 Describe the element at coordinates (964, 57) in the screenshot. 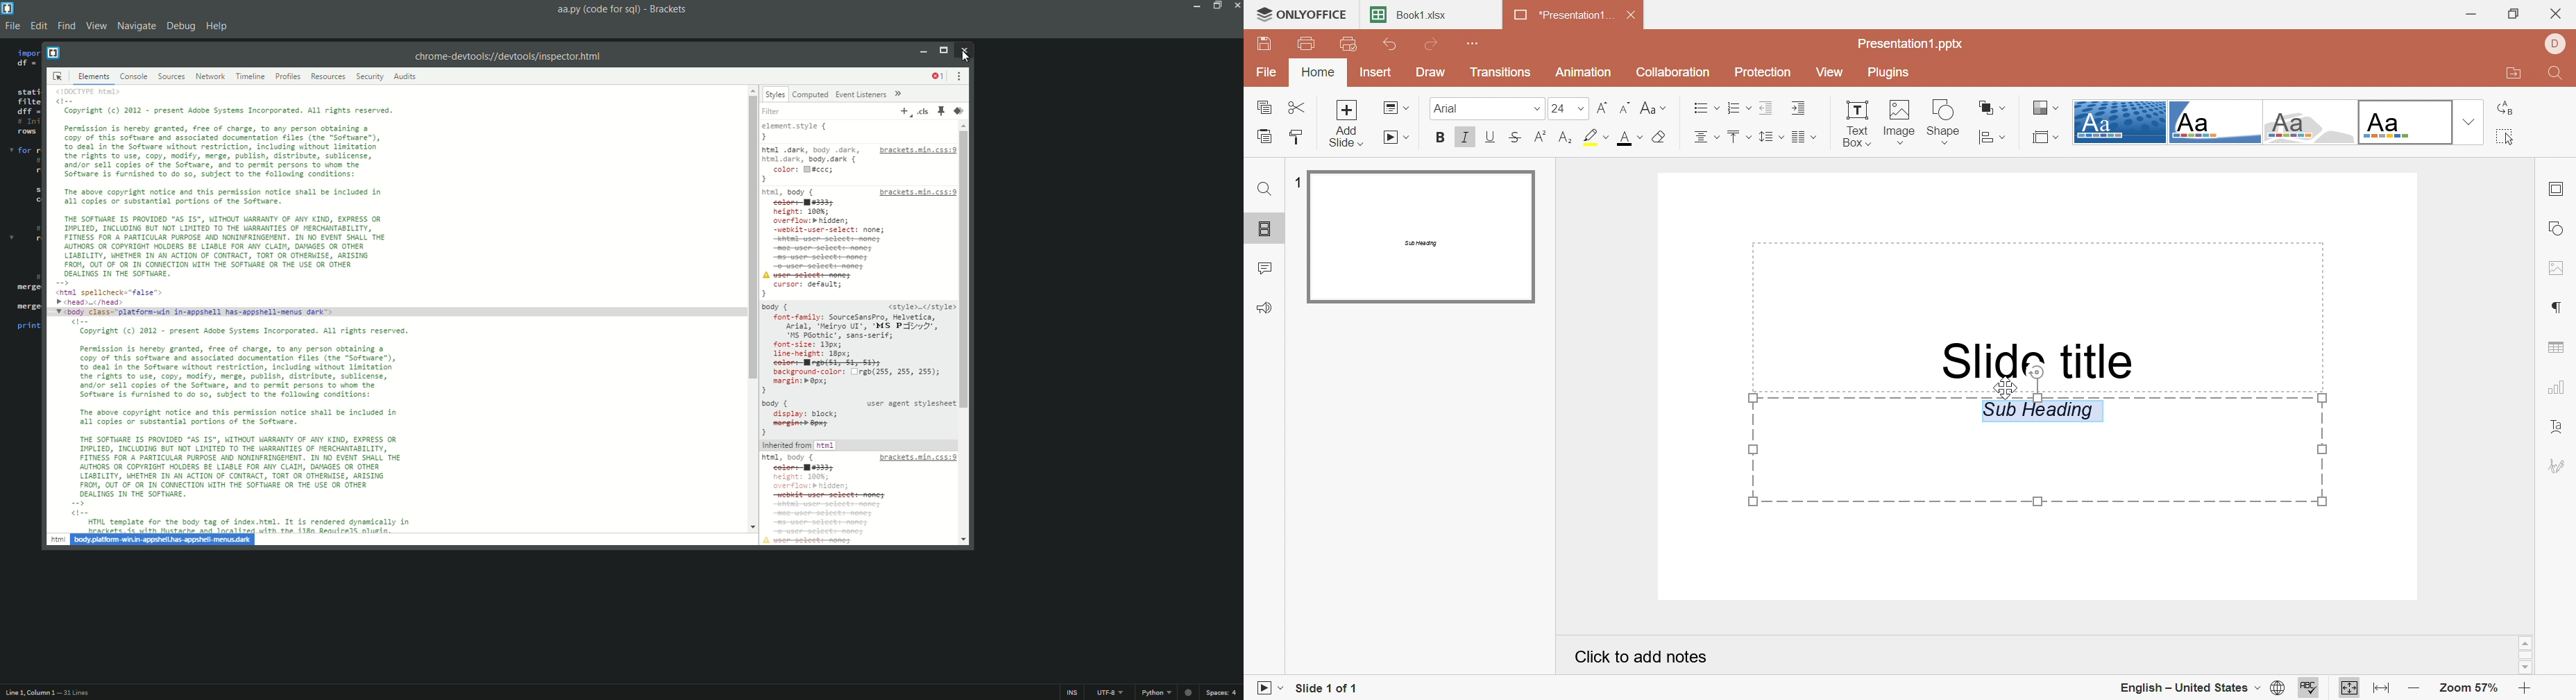

I see `cursor` at that location.